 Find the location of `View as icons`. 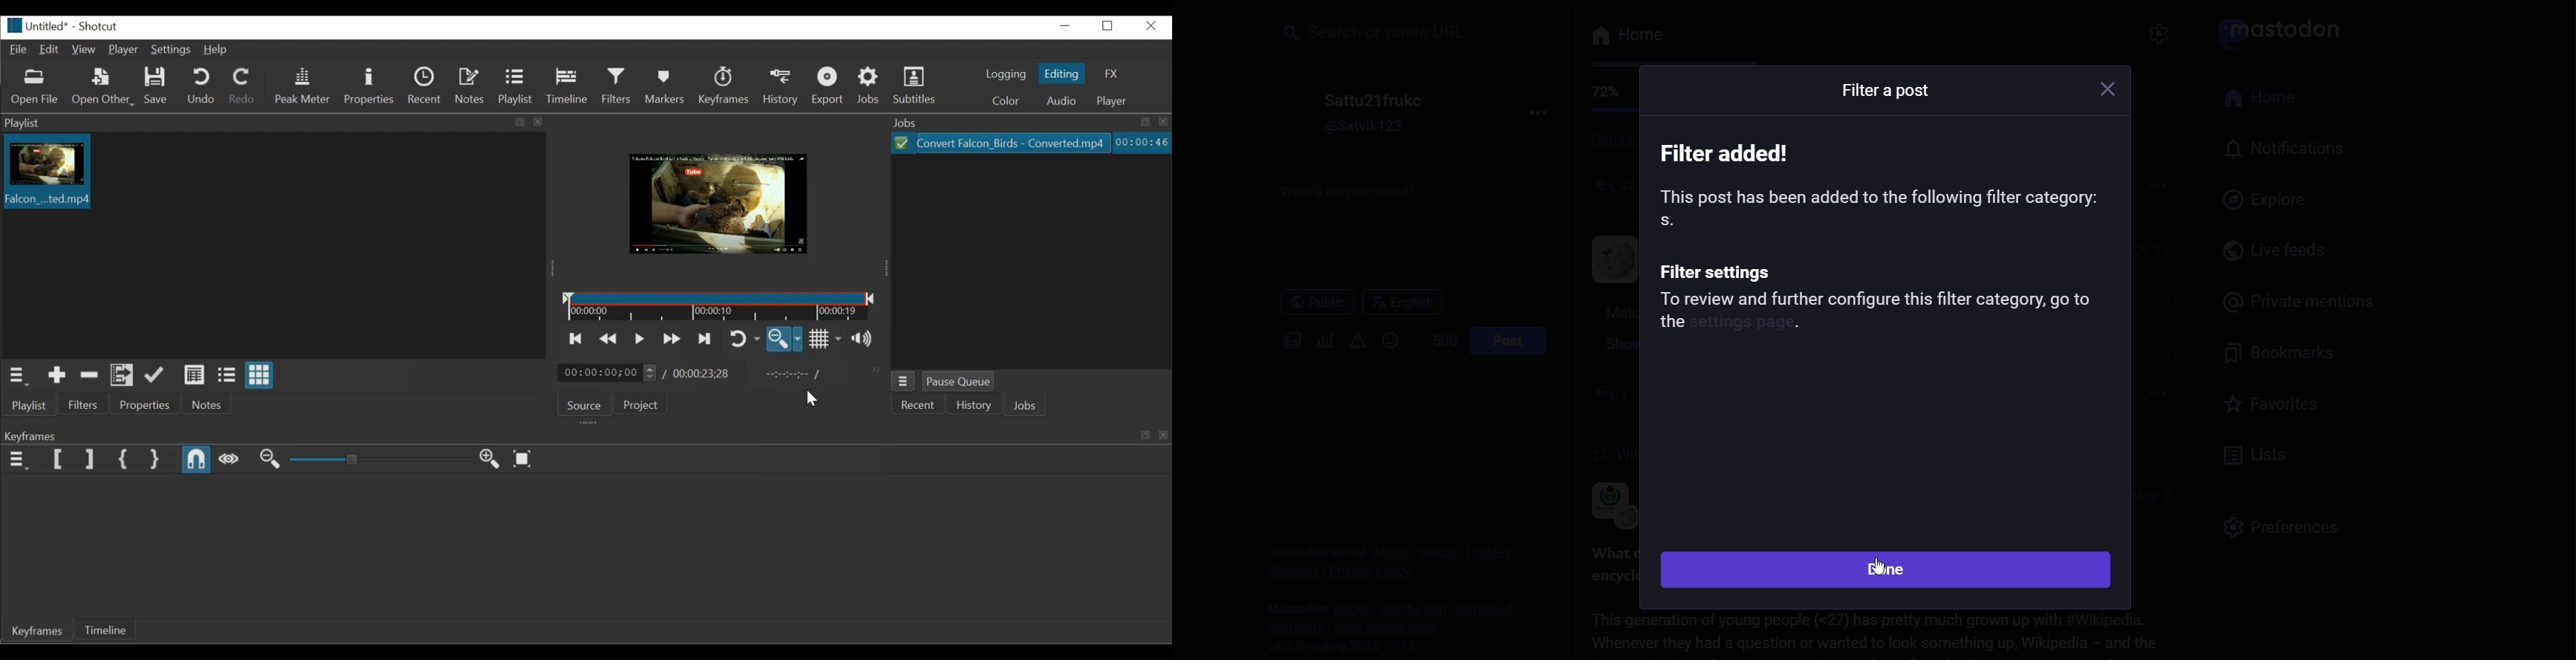

View as icons is located at coordinates (260, 375).